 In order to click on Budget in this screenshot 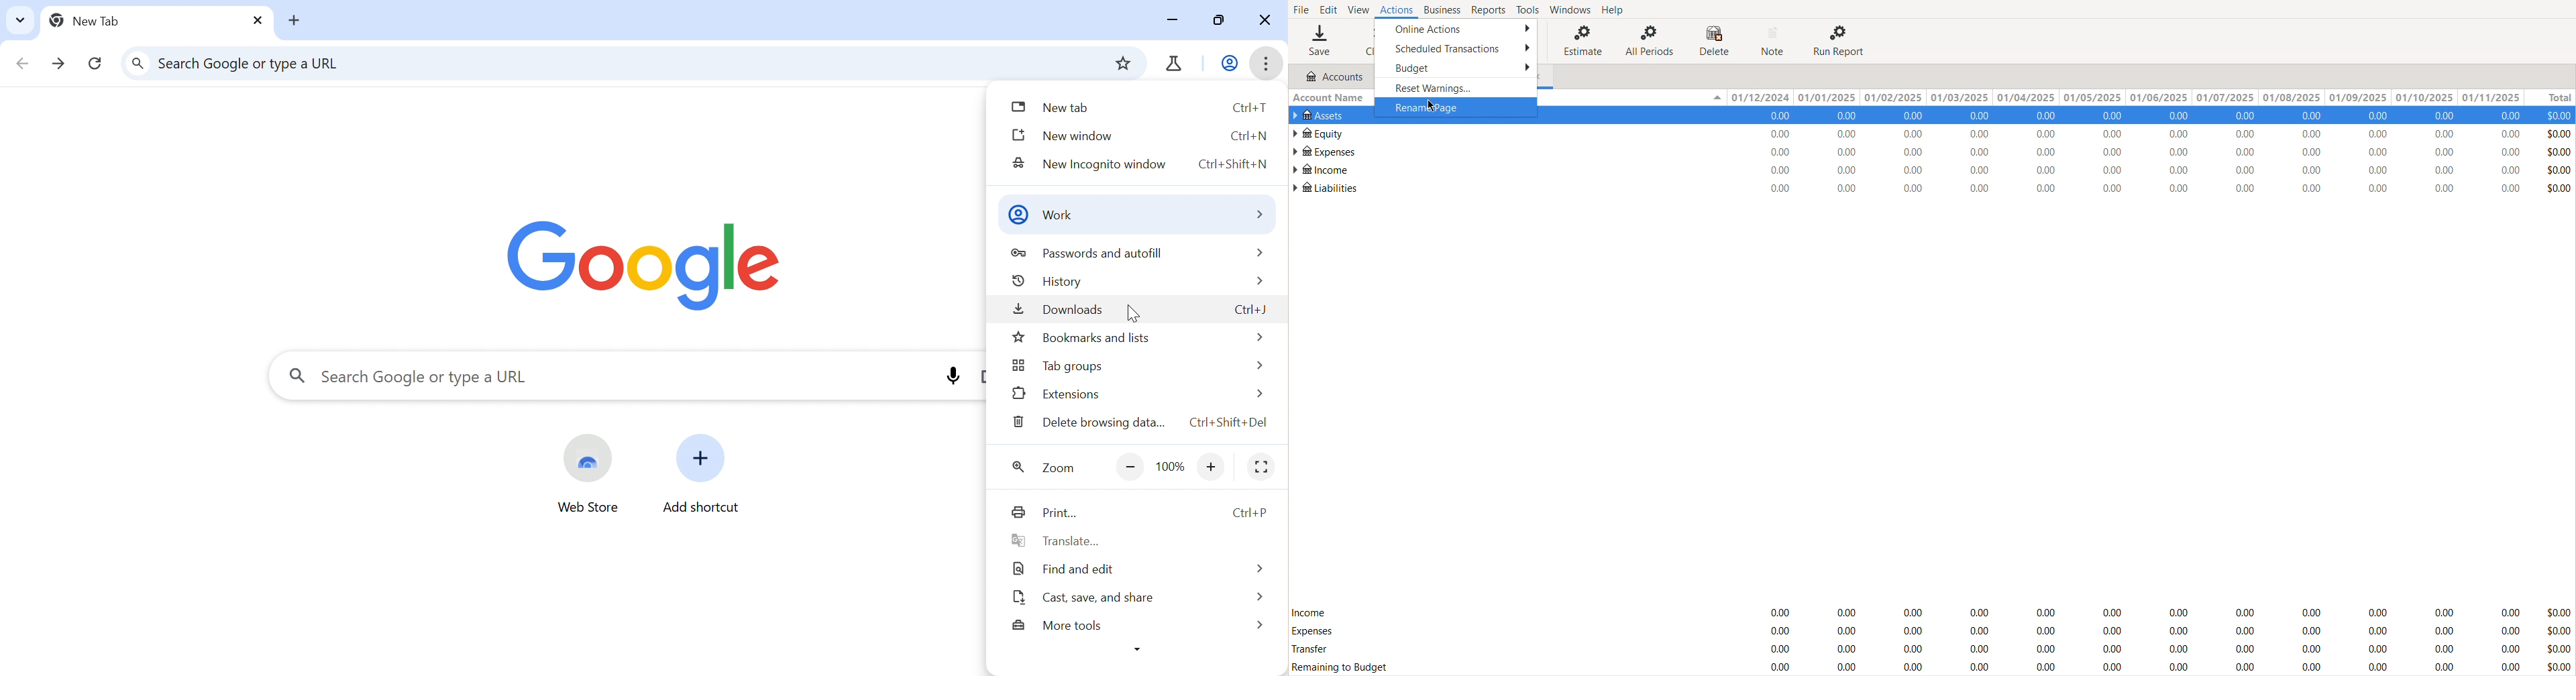, I will do `click(1454, 66)`.